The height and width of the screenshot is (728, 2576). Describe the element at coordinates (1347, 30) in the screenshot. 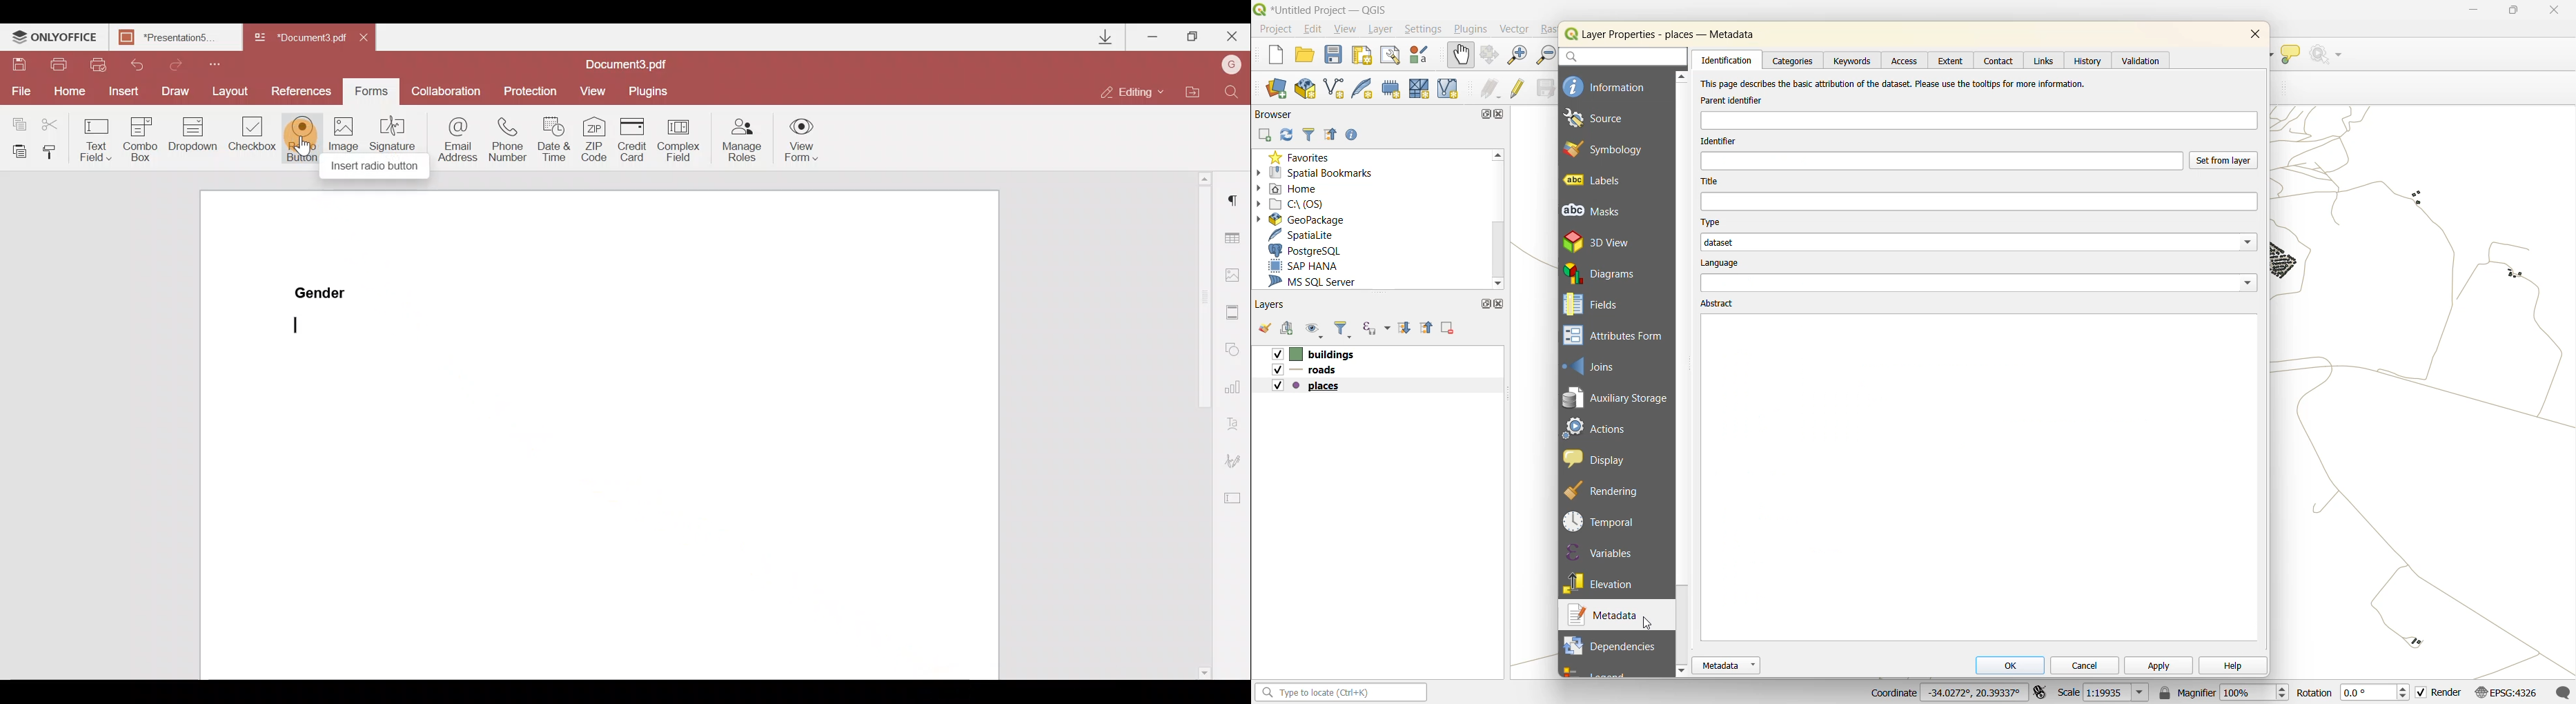

I see `view` at that location.